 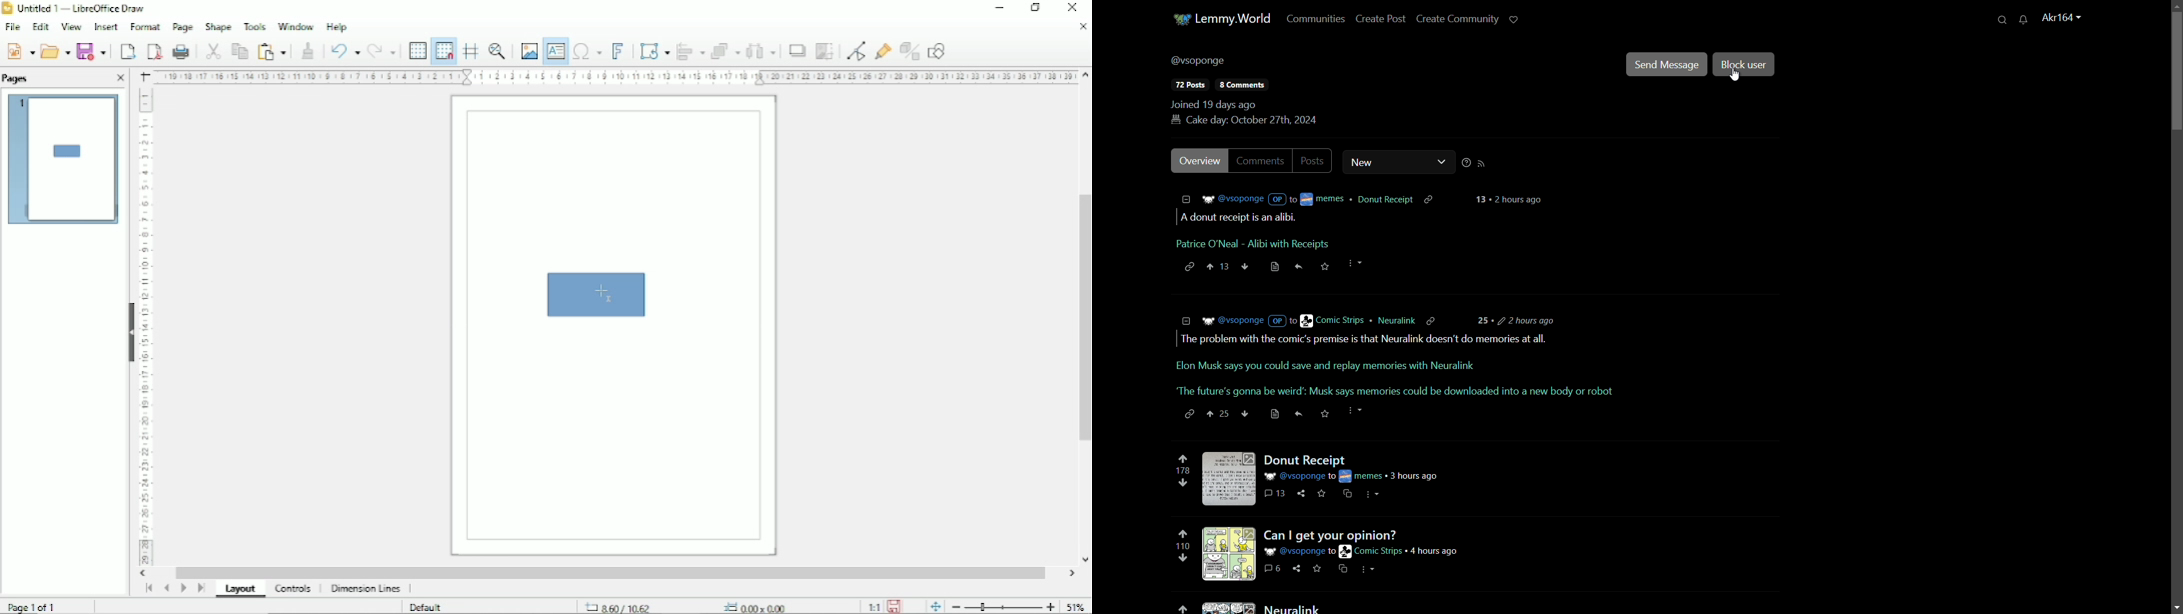 I want to click on post-3, so click(x=1293, y=607).